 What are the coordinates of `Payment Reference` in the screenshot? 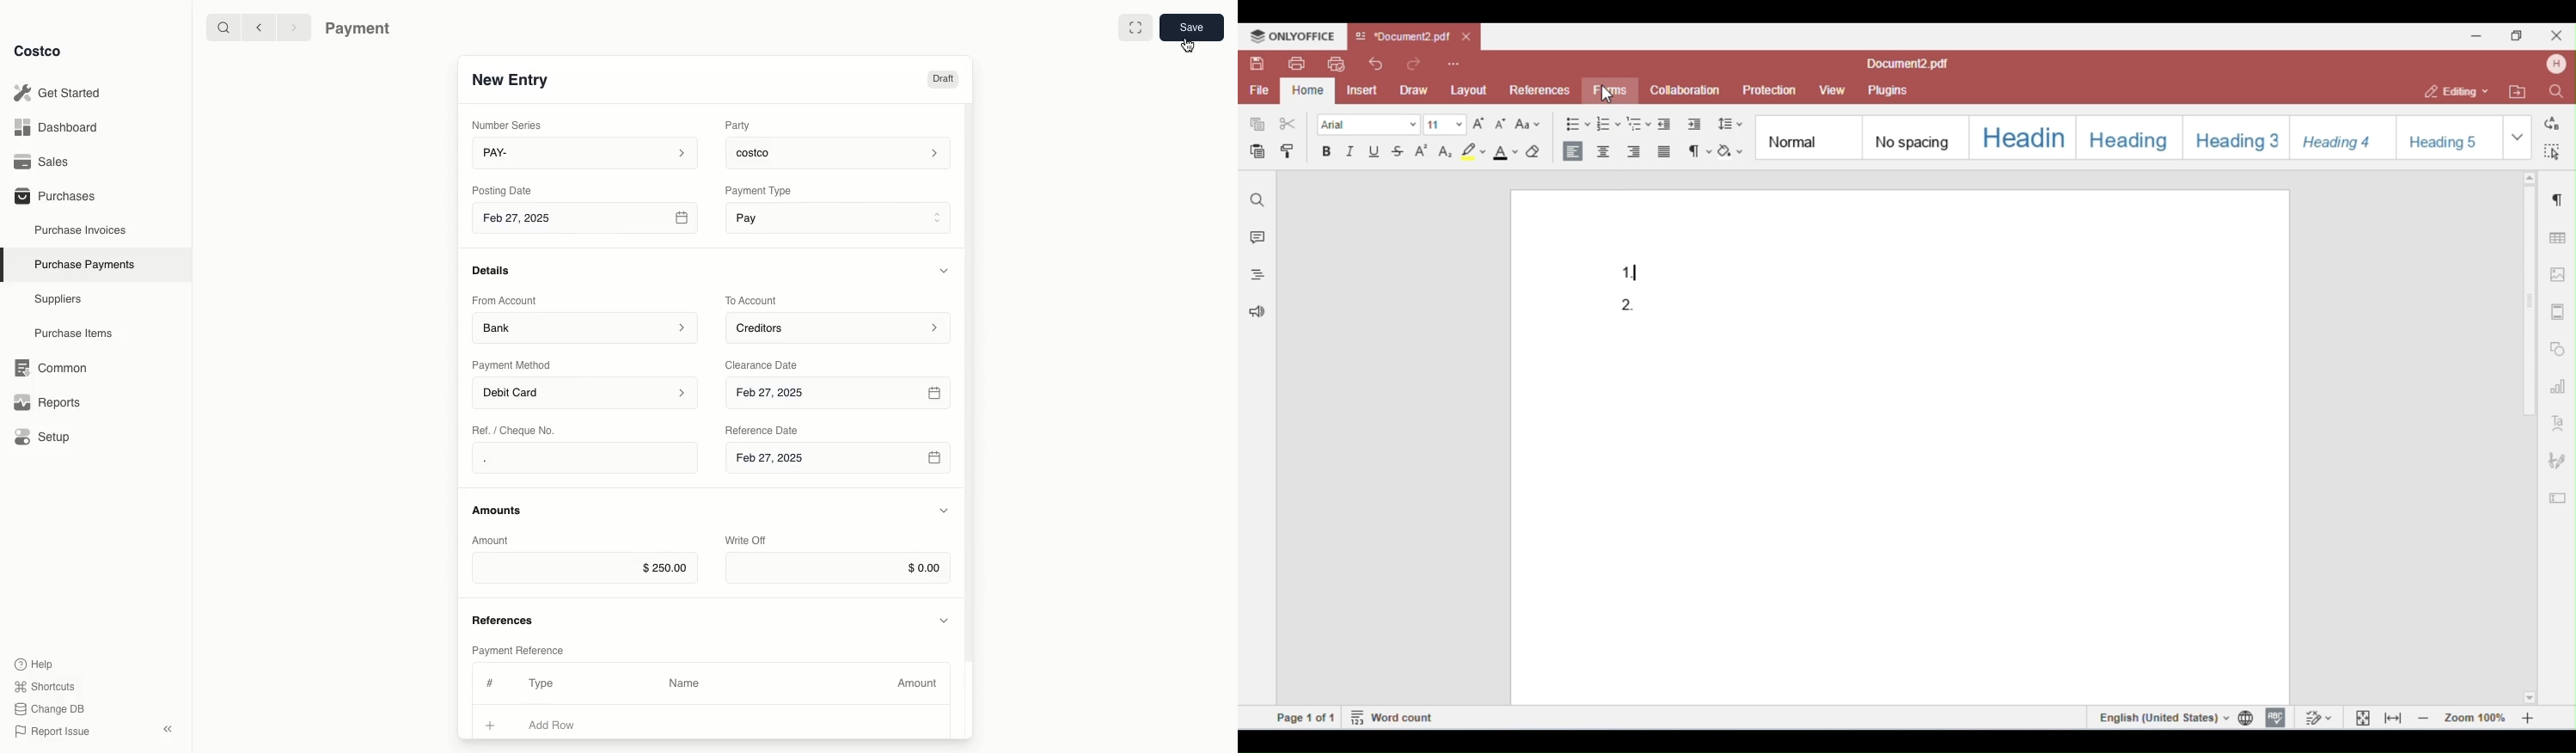 It's located at (517, 648).